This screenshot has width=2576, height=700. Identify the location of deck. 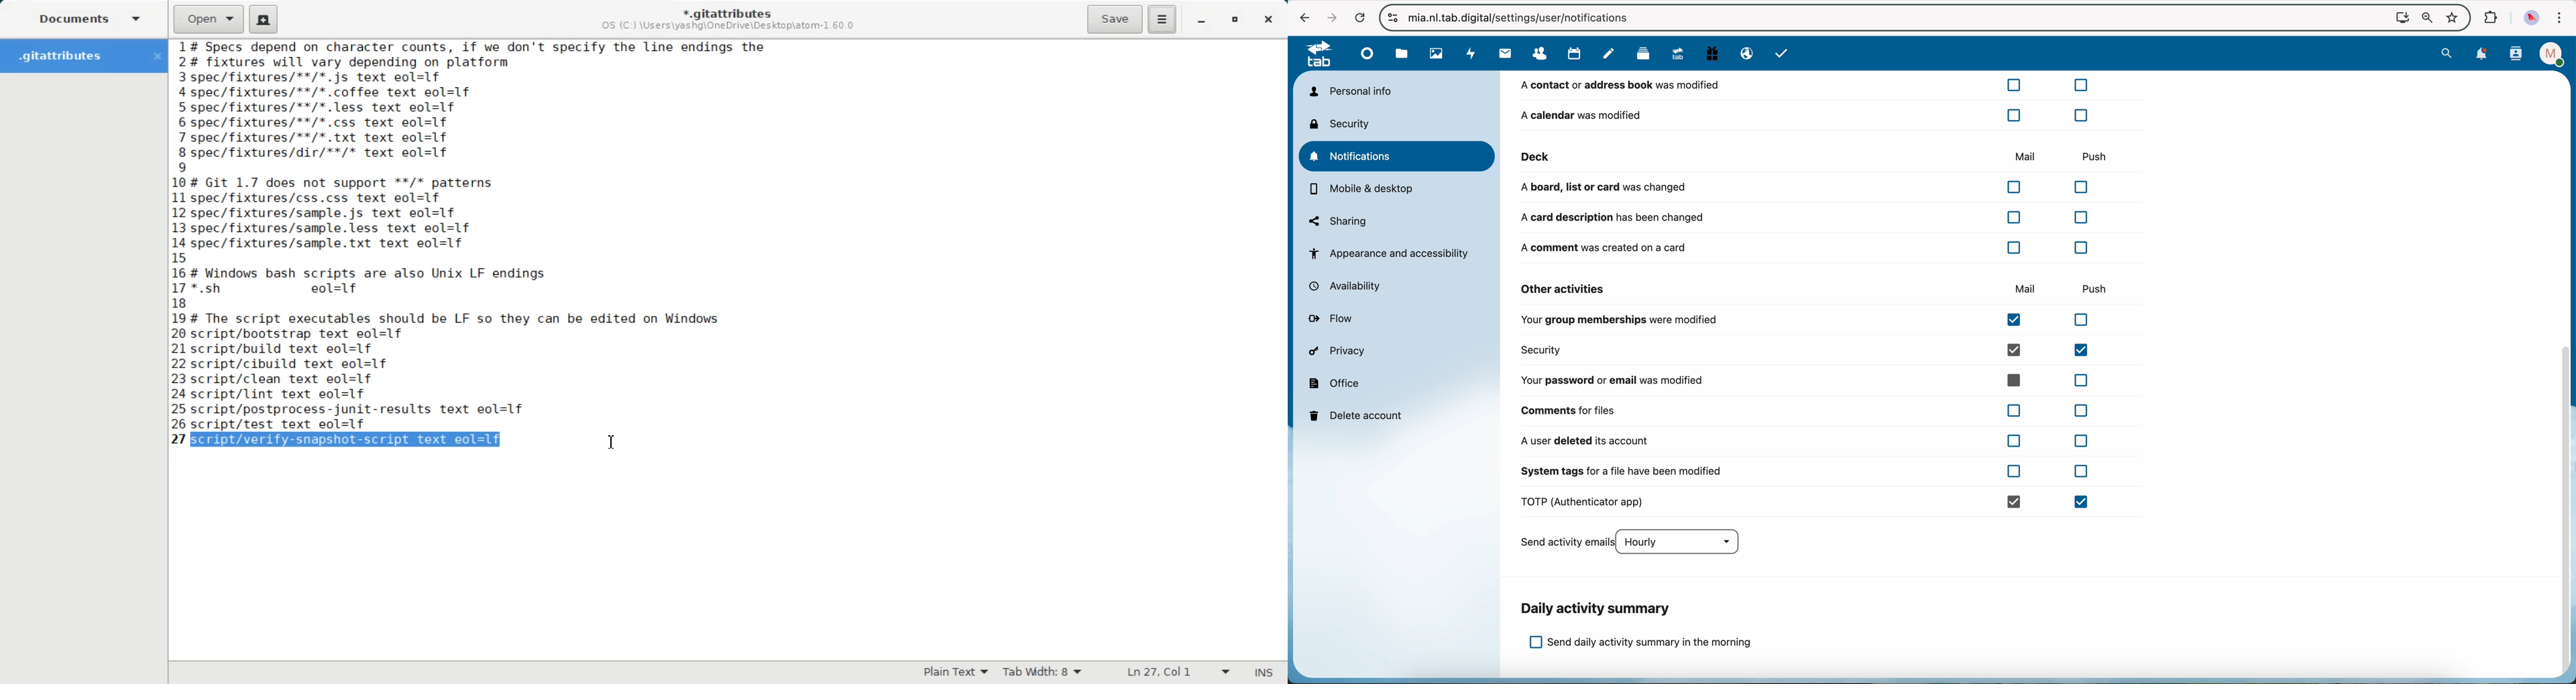
(1643, 56).